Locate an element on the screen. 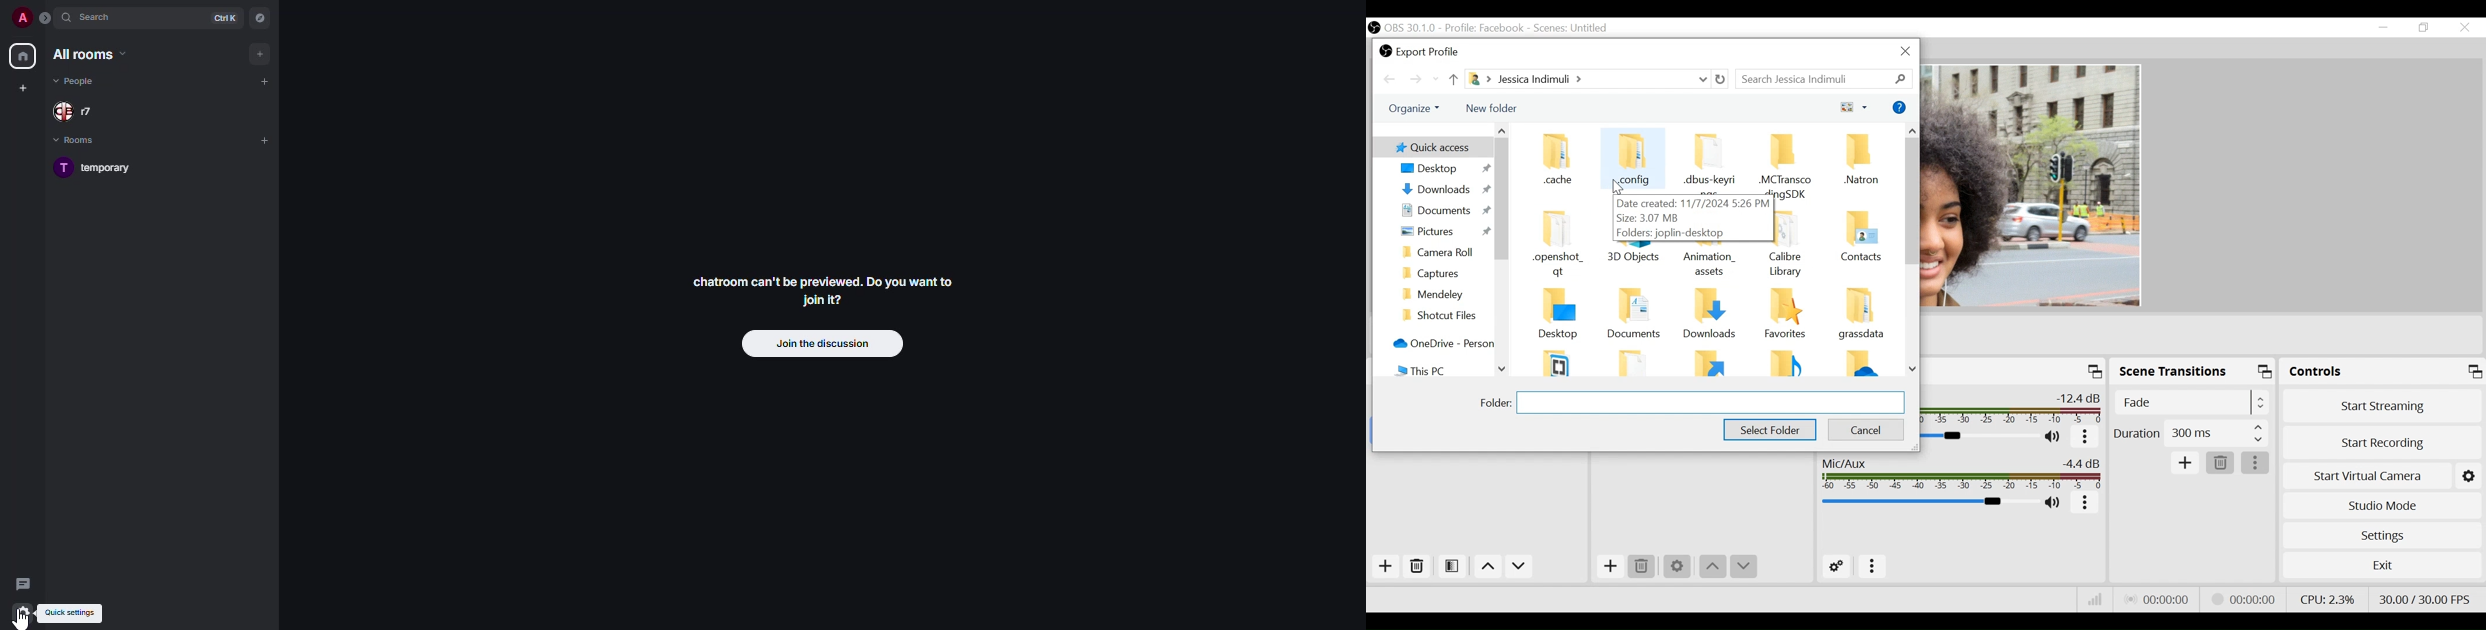 This screenshot has width=2492, height=644. Downloads is located at coordinates (1442, 190).